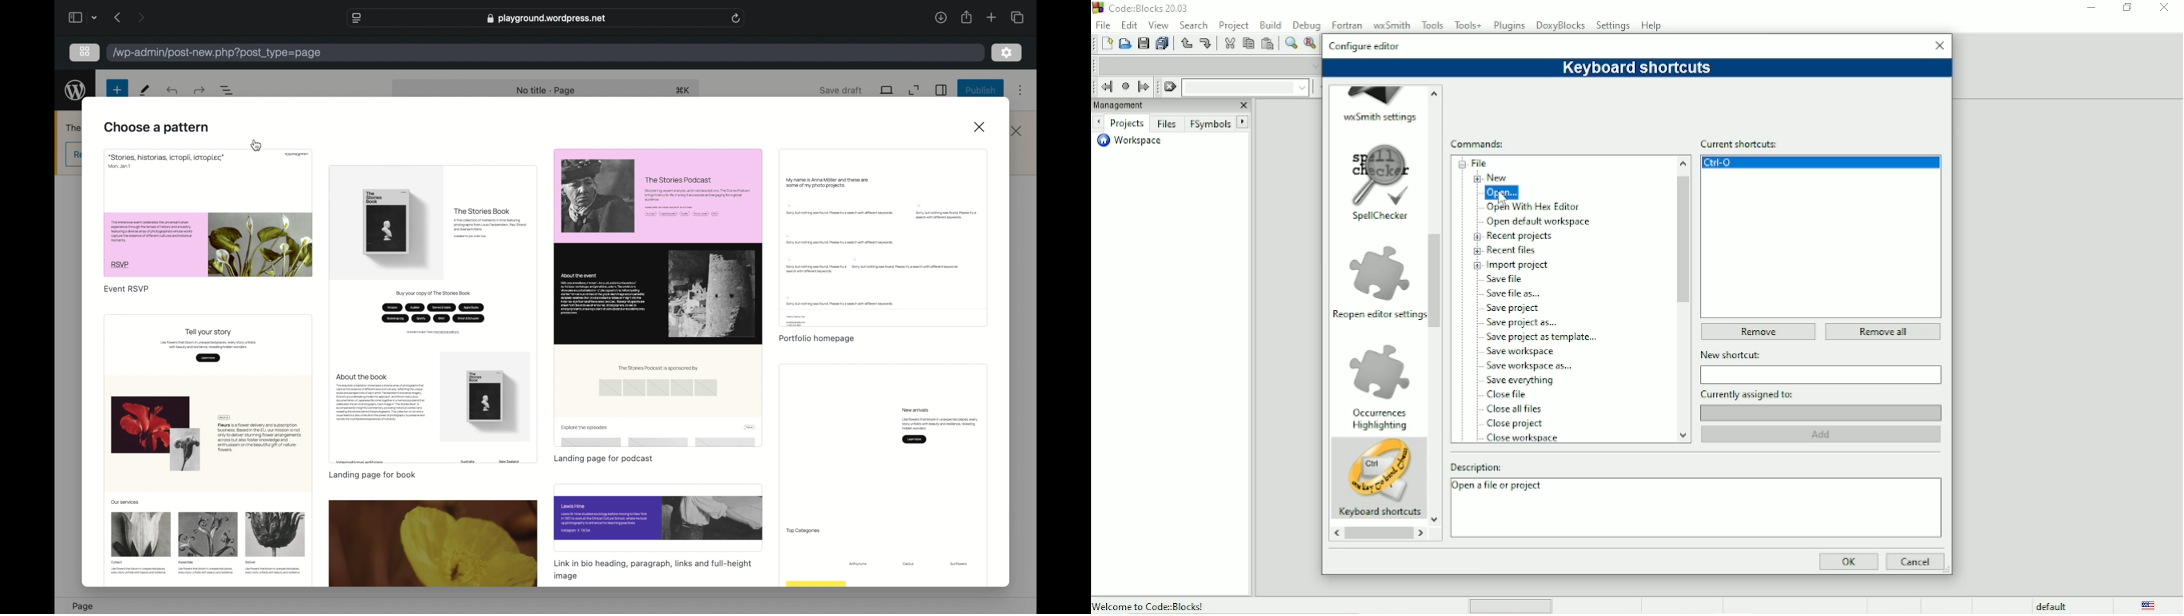 The width and height of the screenshot is (2184, 616). I want to click on Image, so click(1378, 272).